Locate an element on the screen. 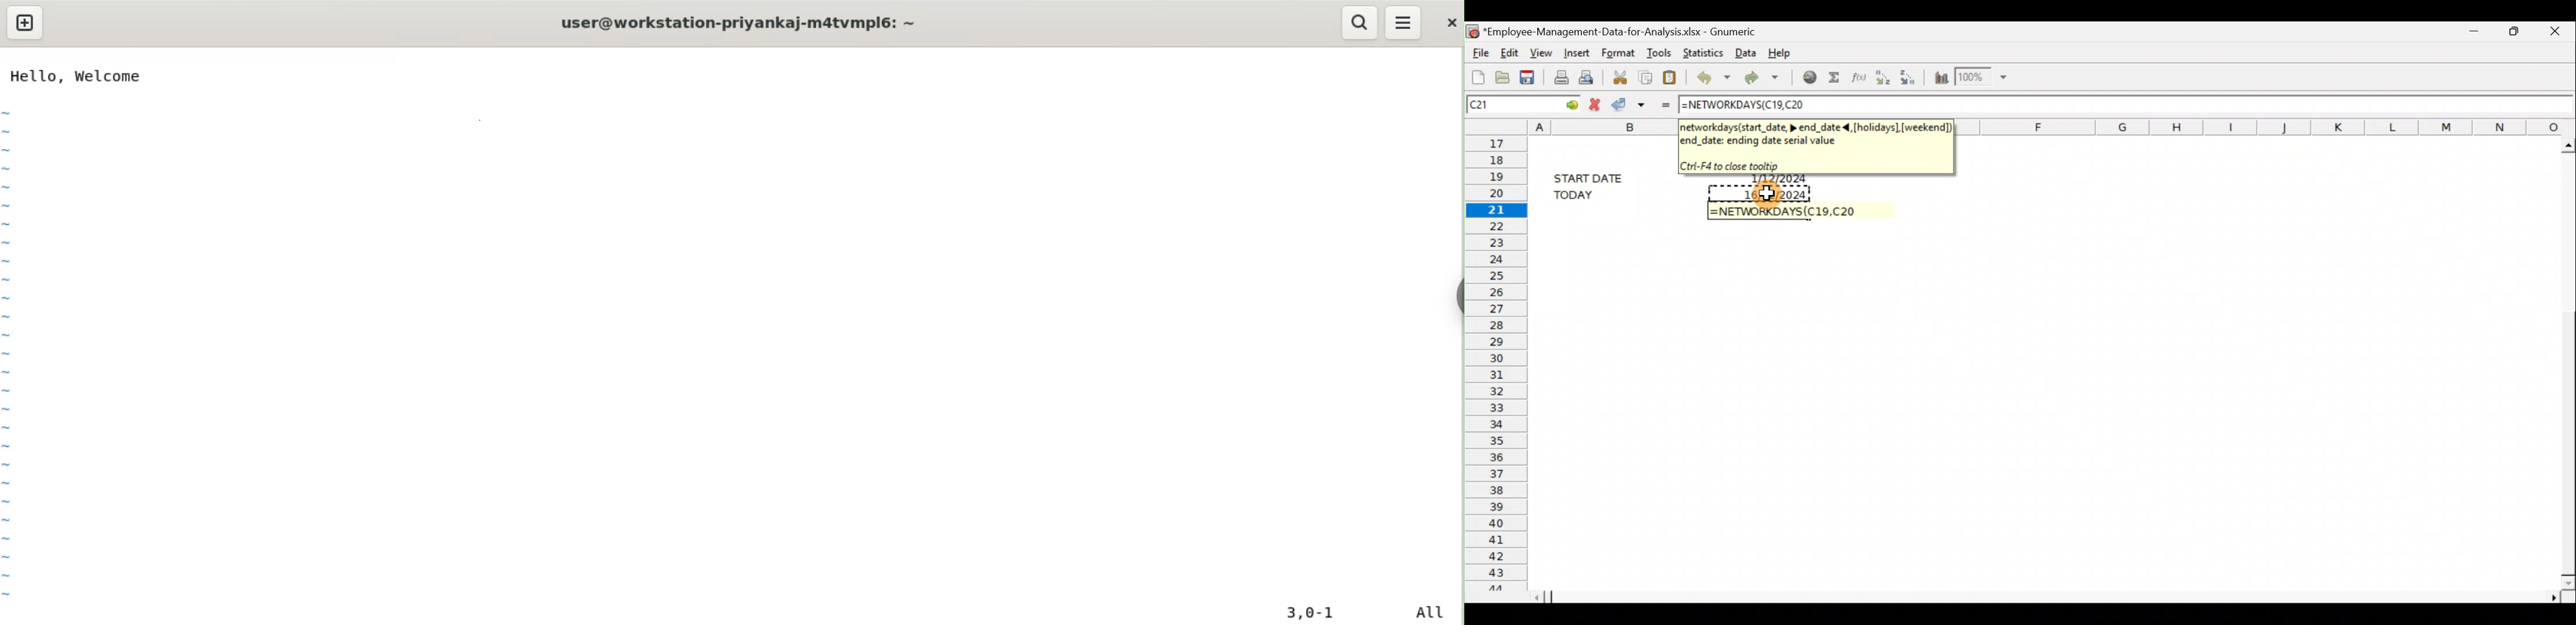  Rows is located at coordinates (1494, 362).